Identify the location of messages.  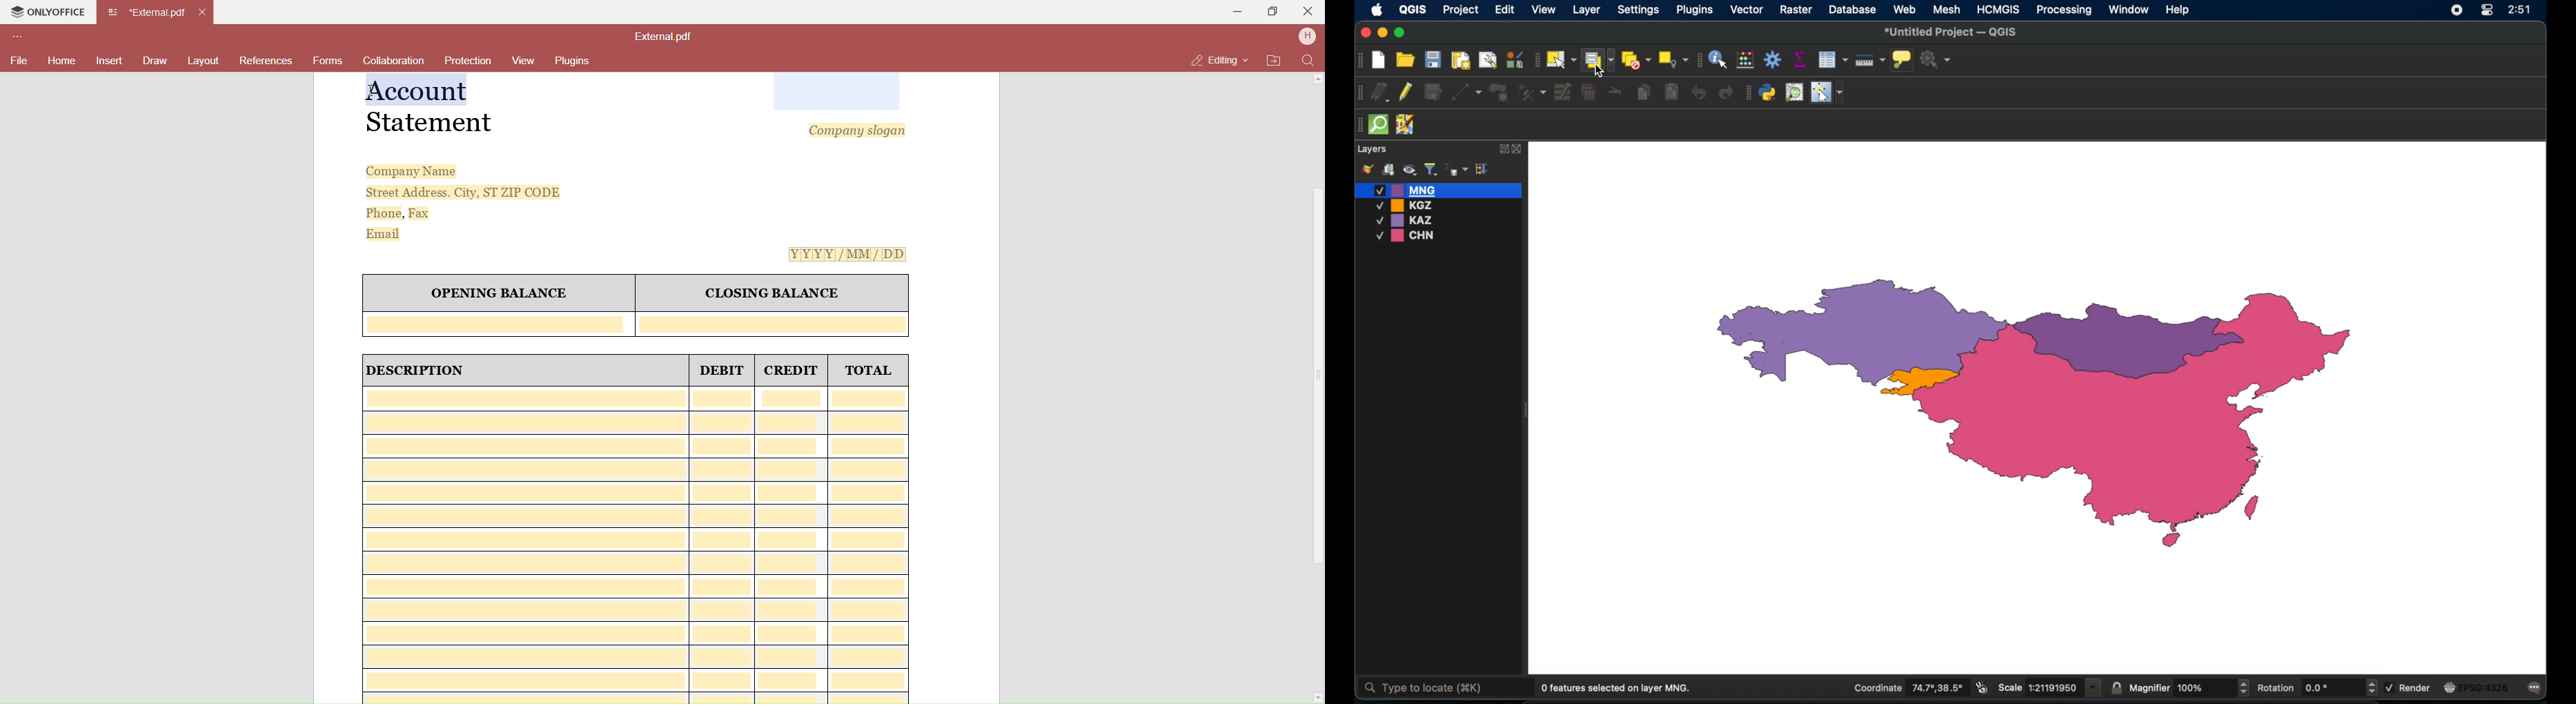
(2537, 688).